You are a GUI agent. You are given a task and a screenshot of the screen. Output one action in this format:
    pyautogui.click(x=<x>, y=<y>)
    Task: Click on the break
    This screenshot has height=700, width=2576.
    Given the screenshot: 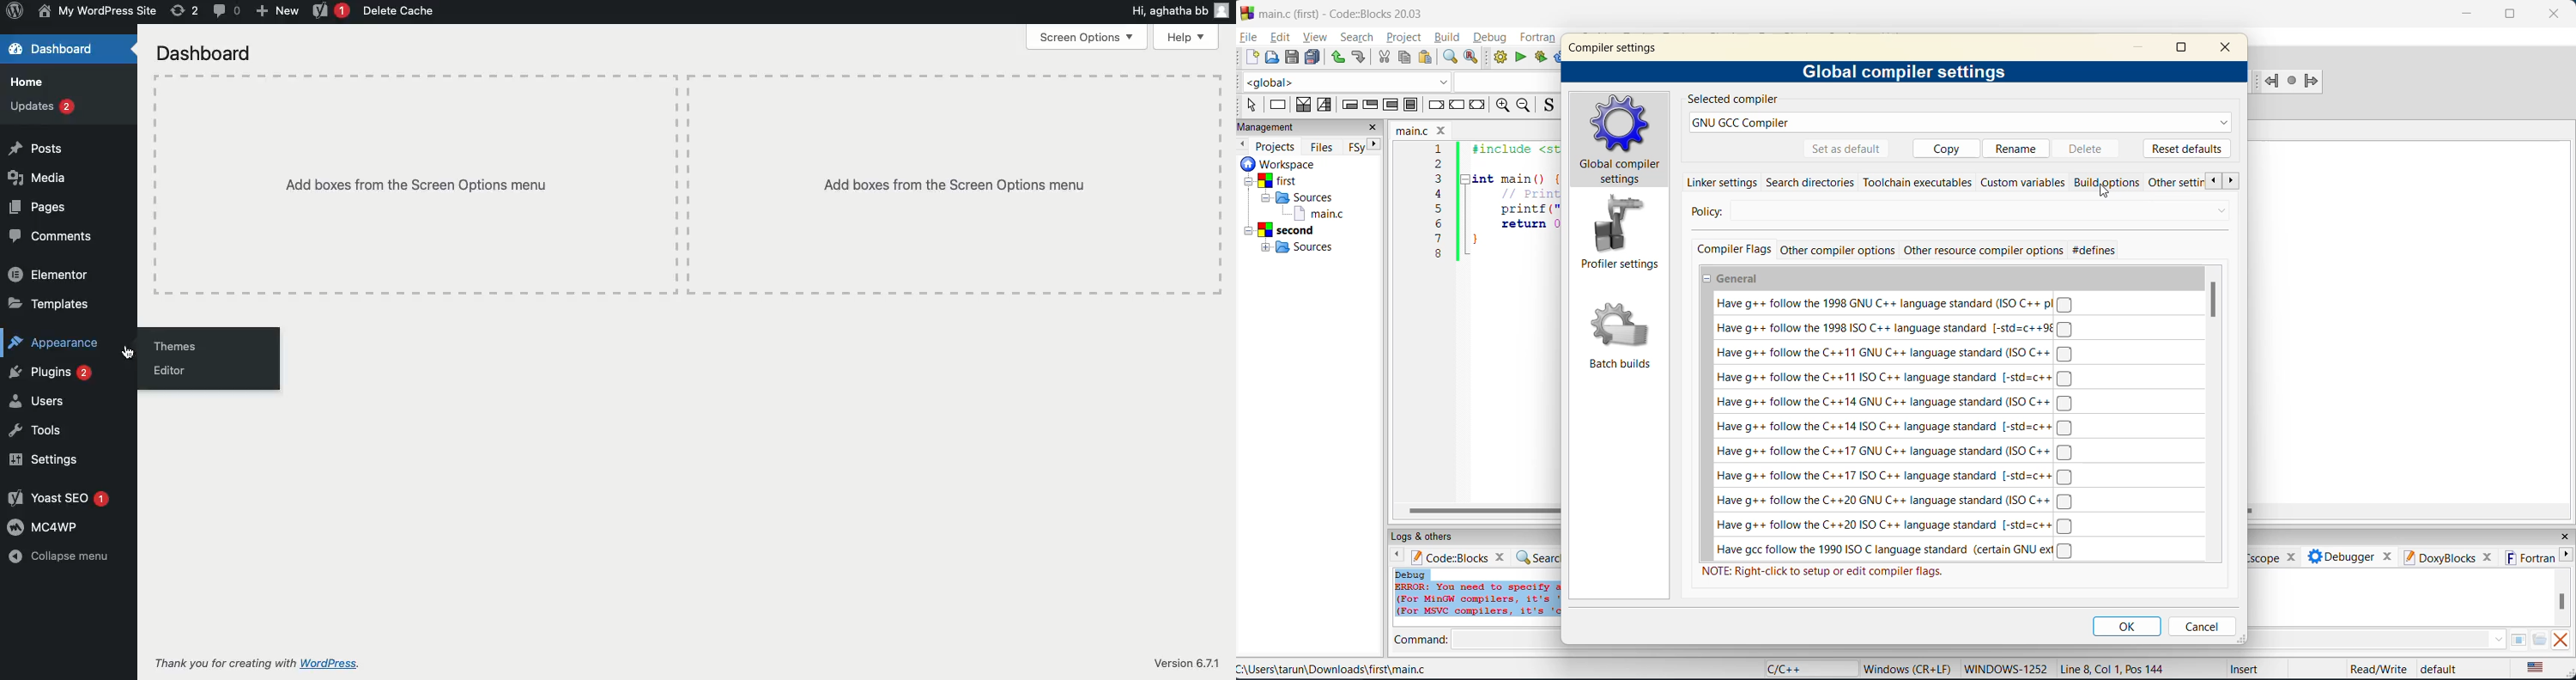 What is the action you would take?
    pyautogui.click(x=1434, y=104)
    